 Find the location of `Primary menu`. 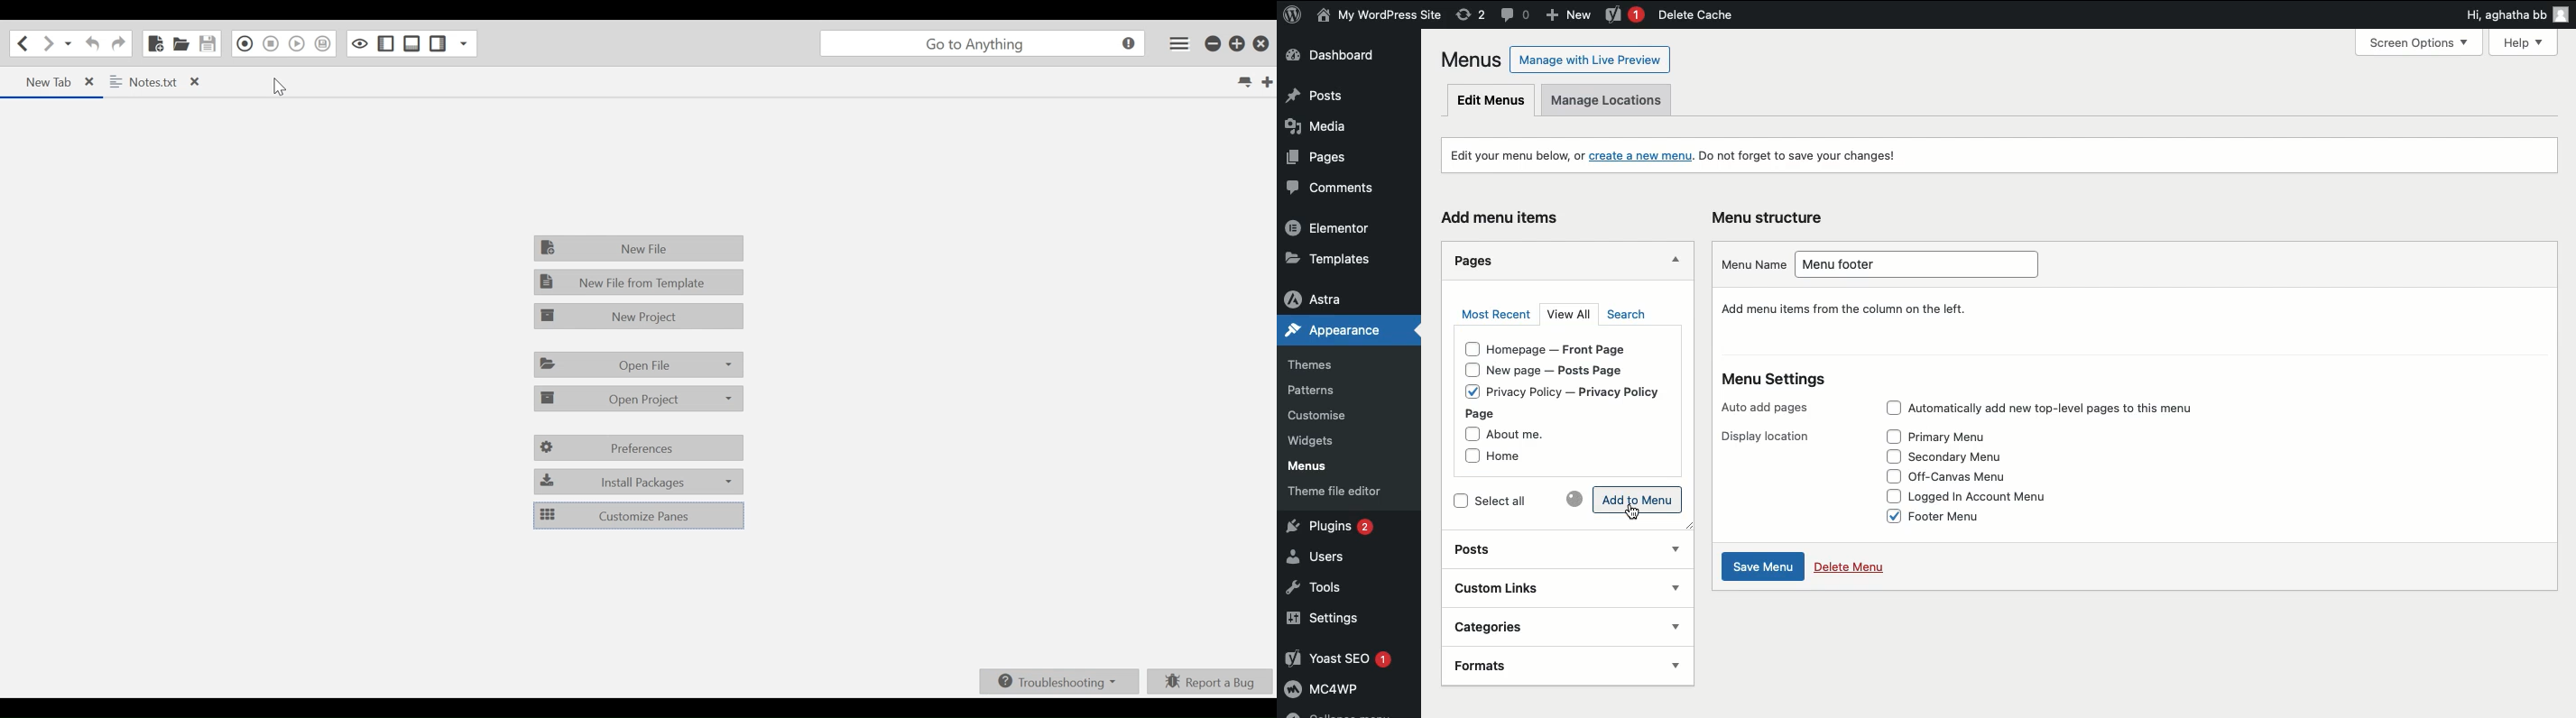

Primary menu is located at coordinates (1957, 436).